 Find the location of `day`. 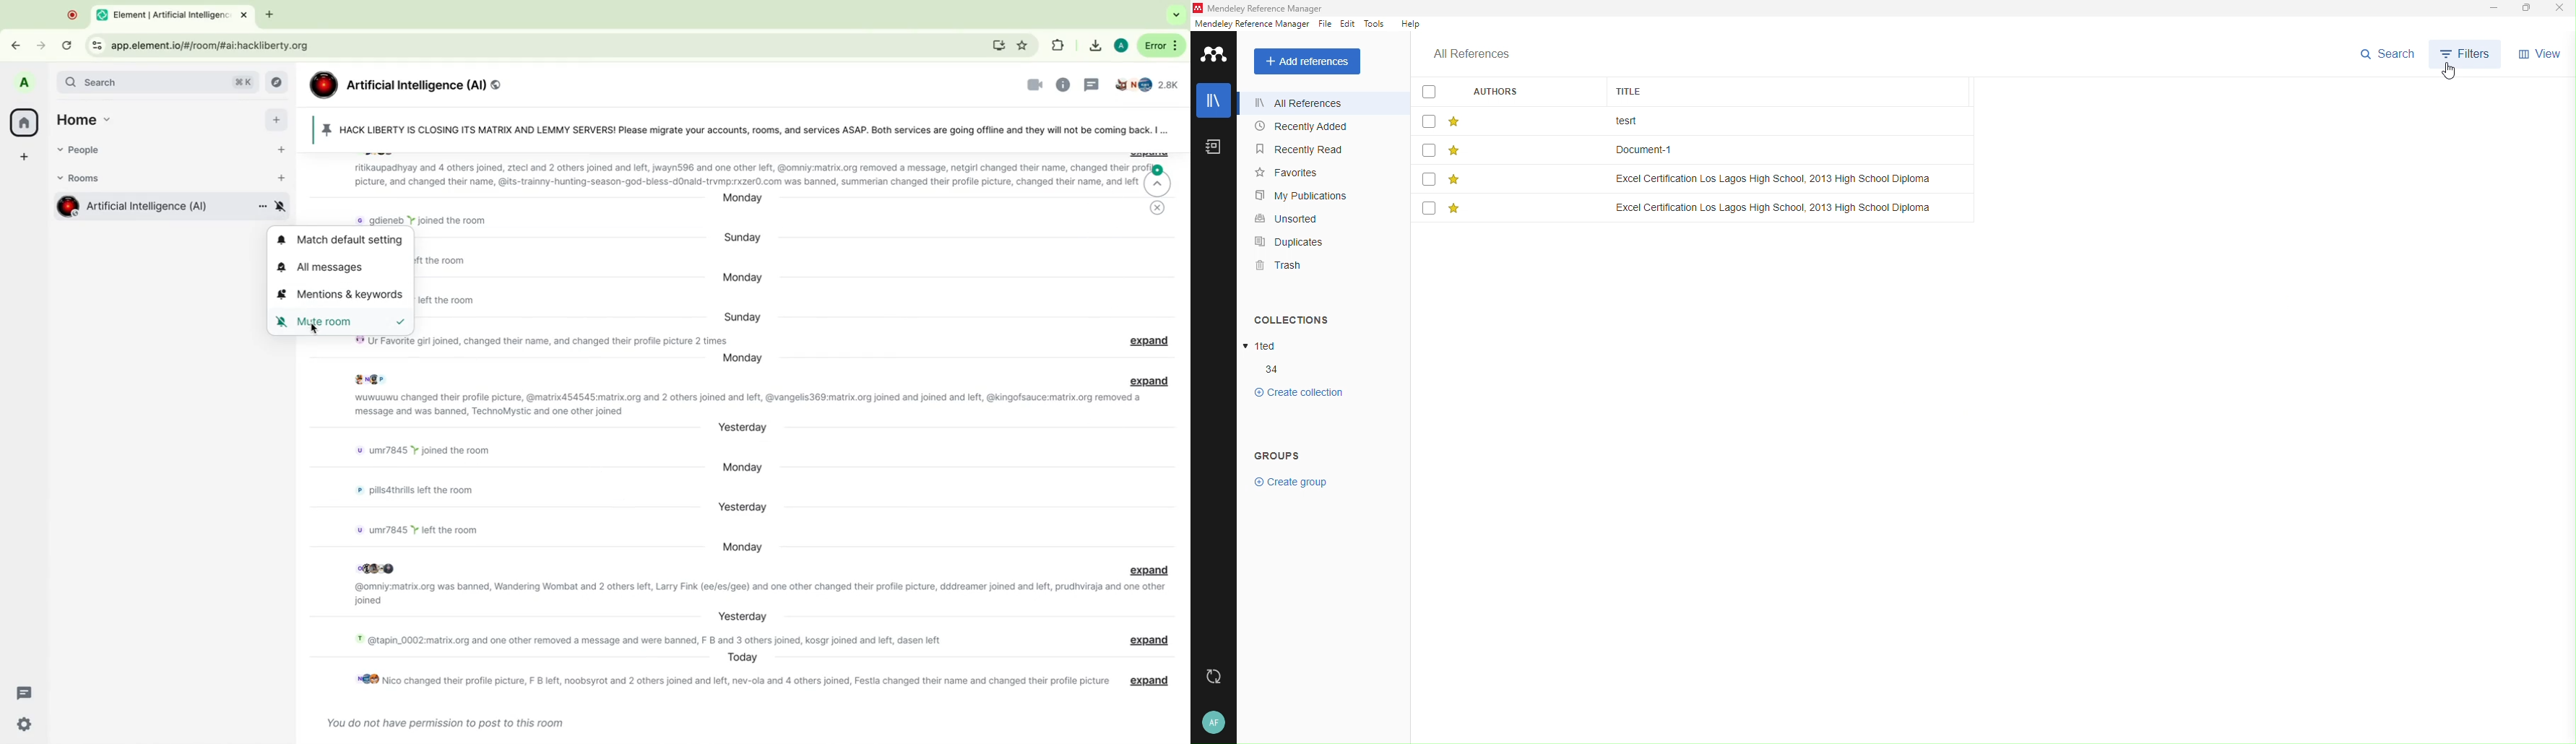

day is located at coordinates (743, 509).